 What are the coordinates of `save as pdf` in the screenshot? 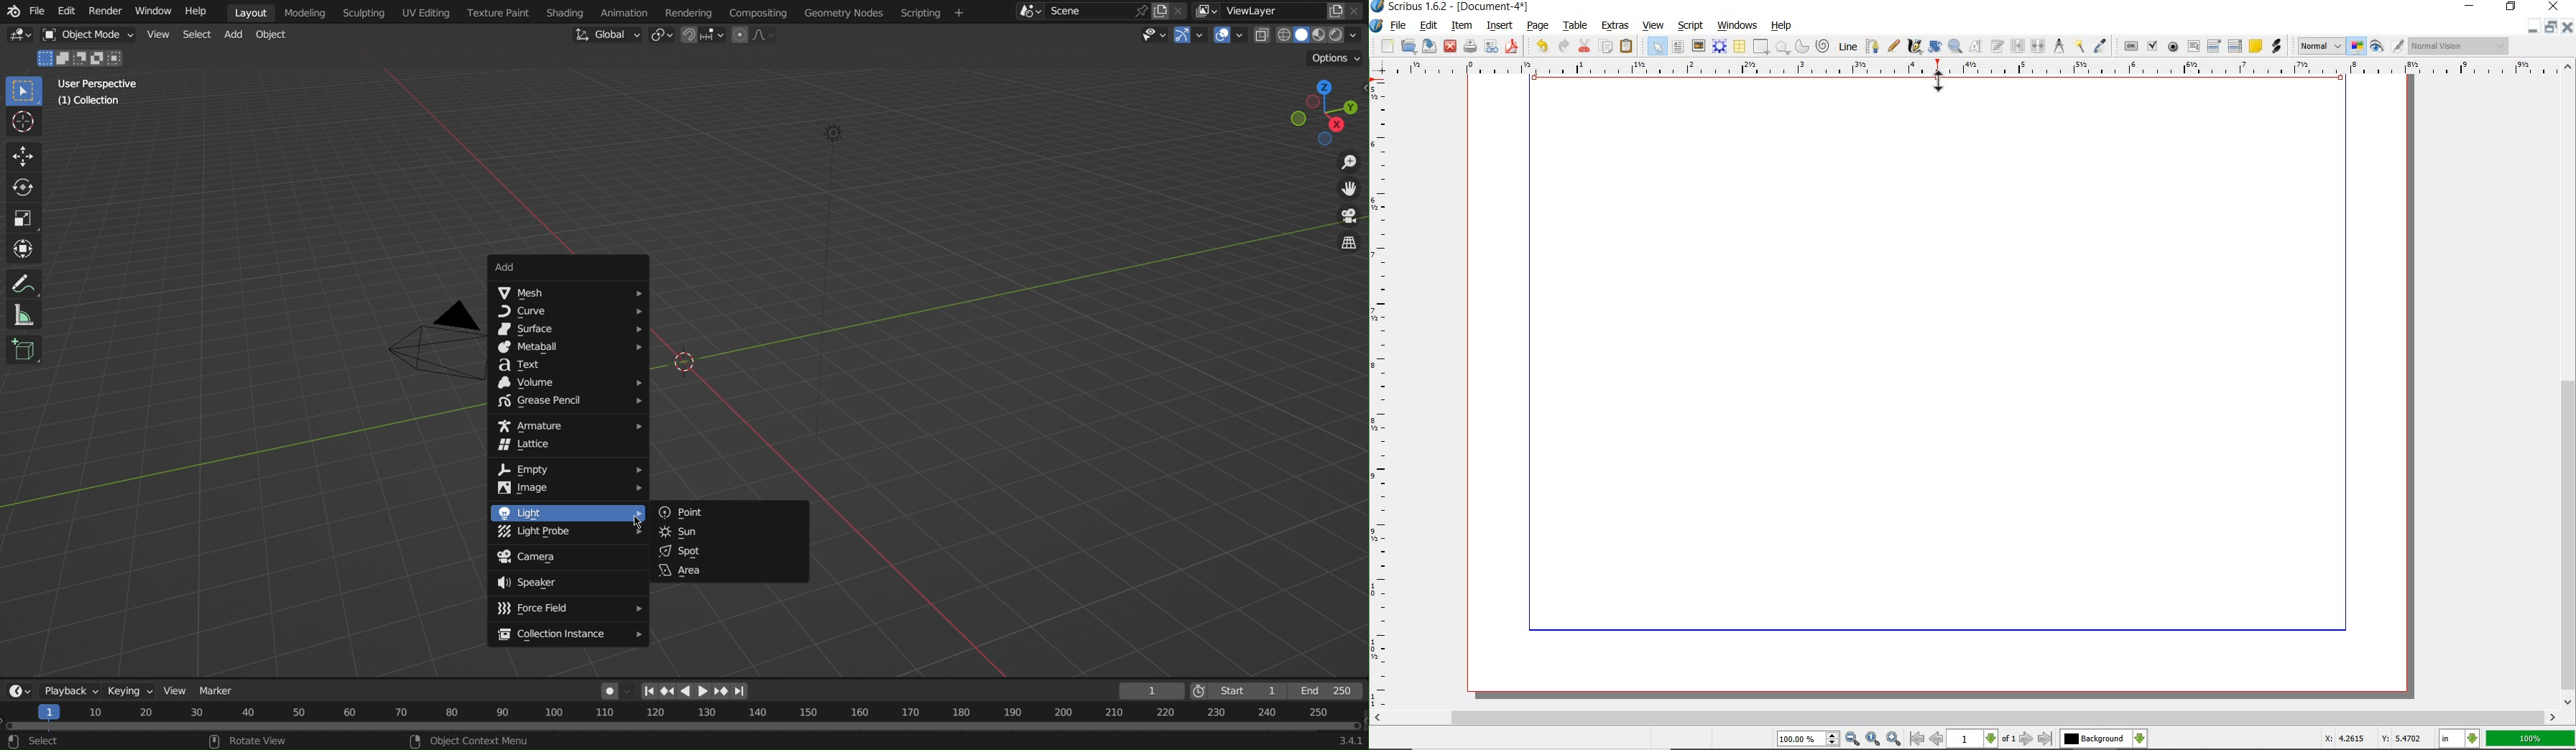 It's located at (1513, 46).